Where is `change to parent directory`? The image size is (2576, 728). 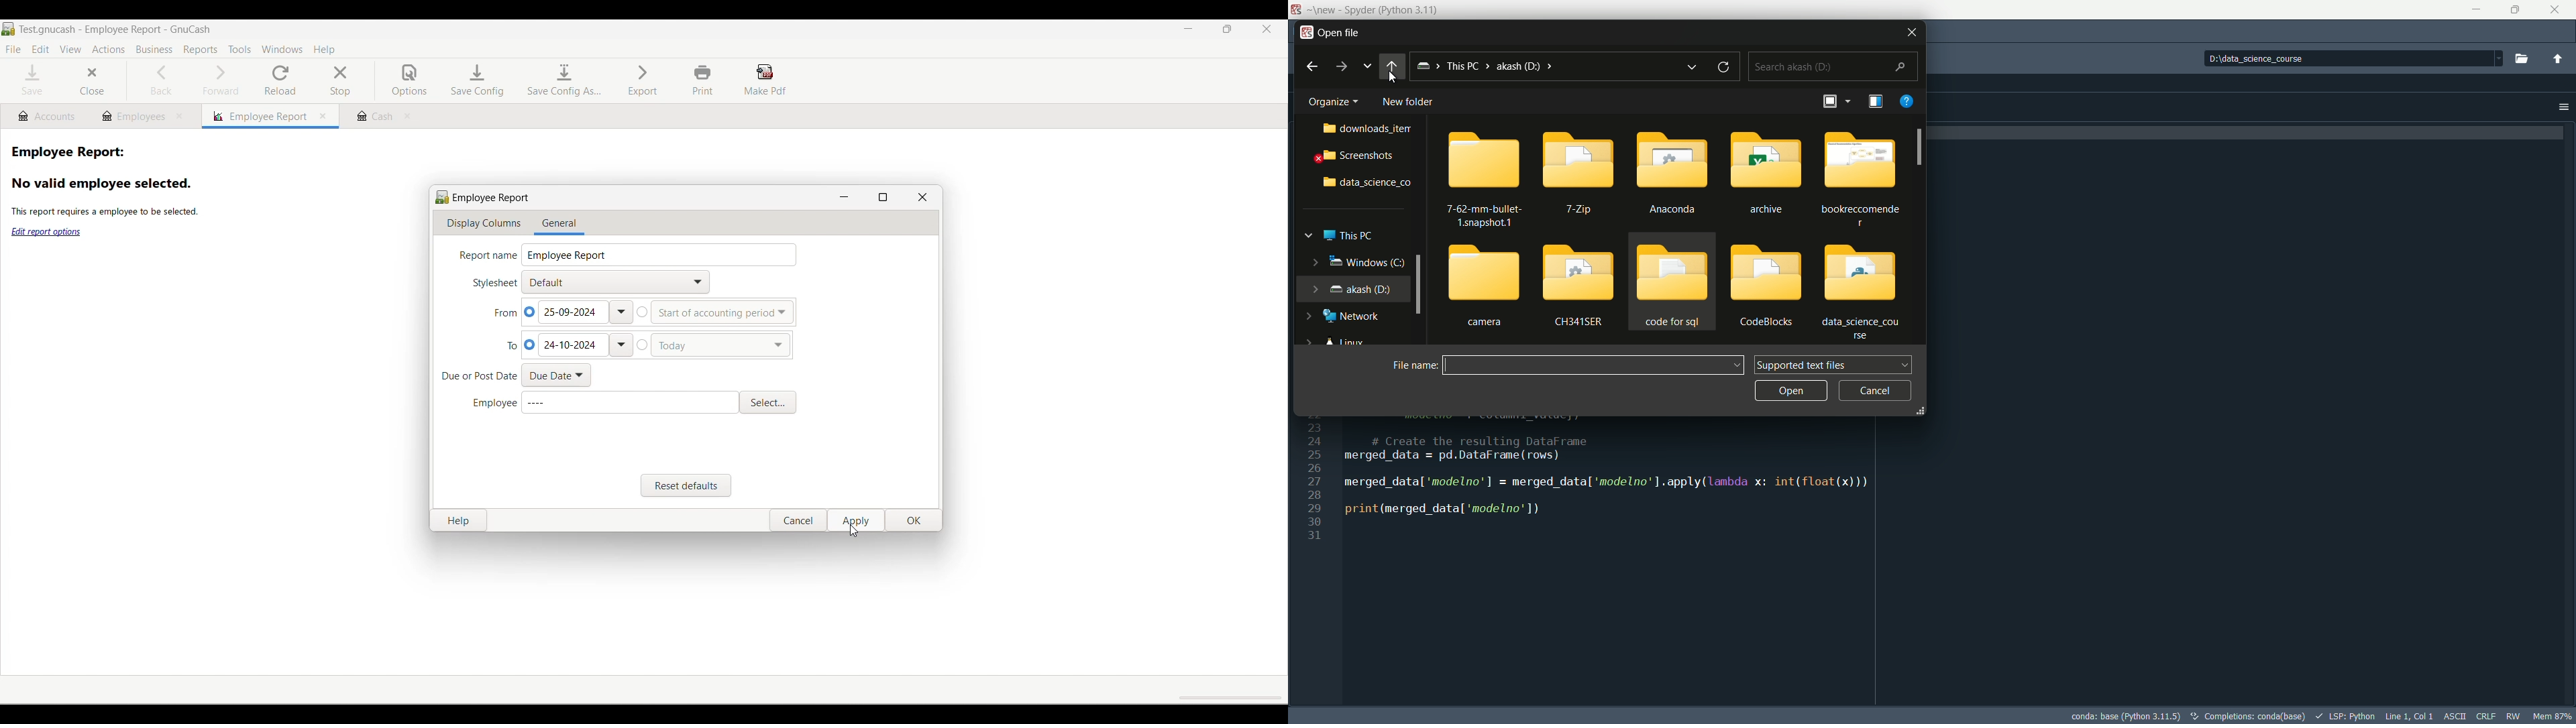 change to parent directory is located at coordinates (2558, 58).